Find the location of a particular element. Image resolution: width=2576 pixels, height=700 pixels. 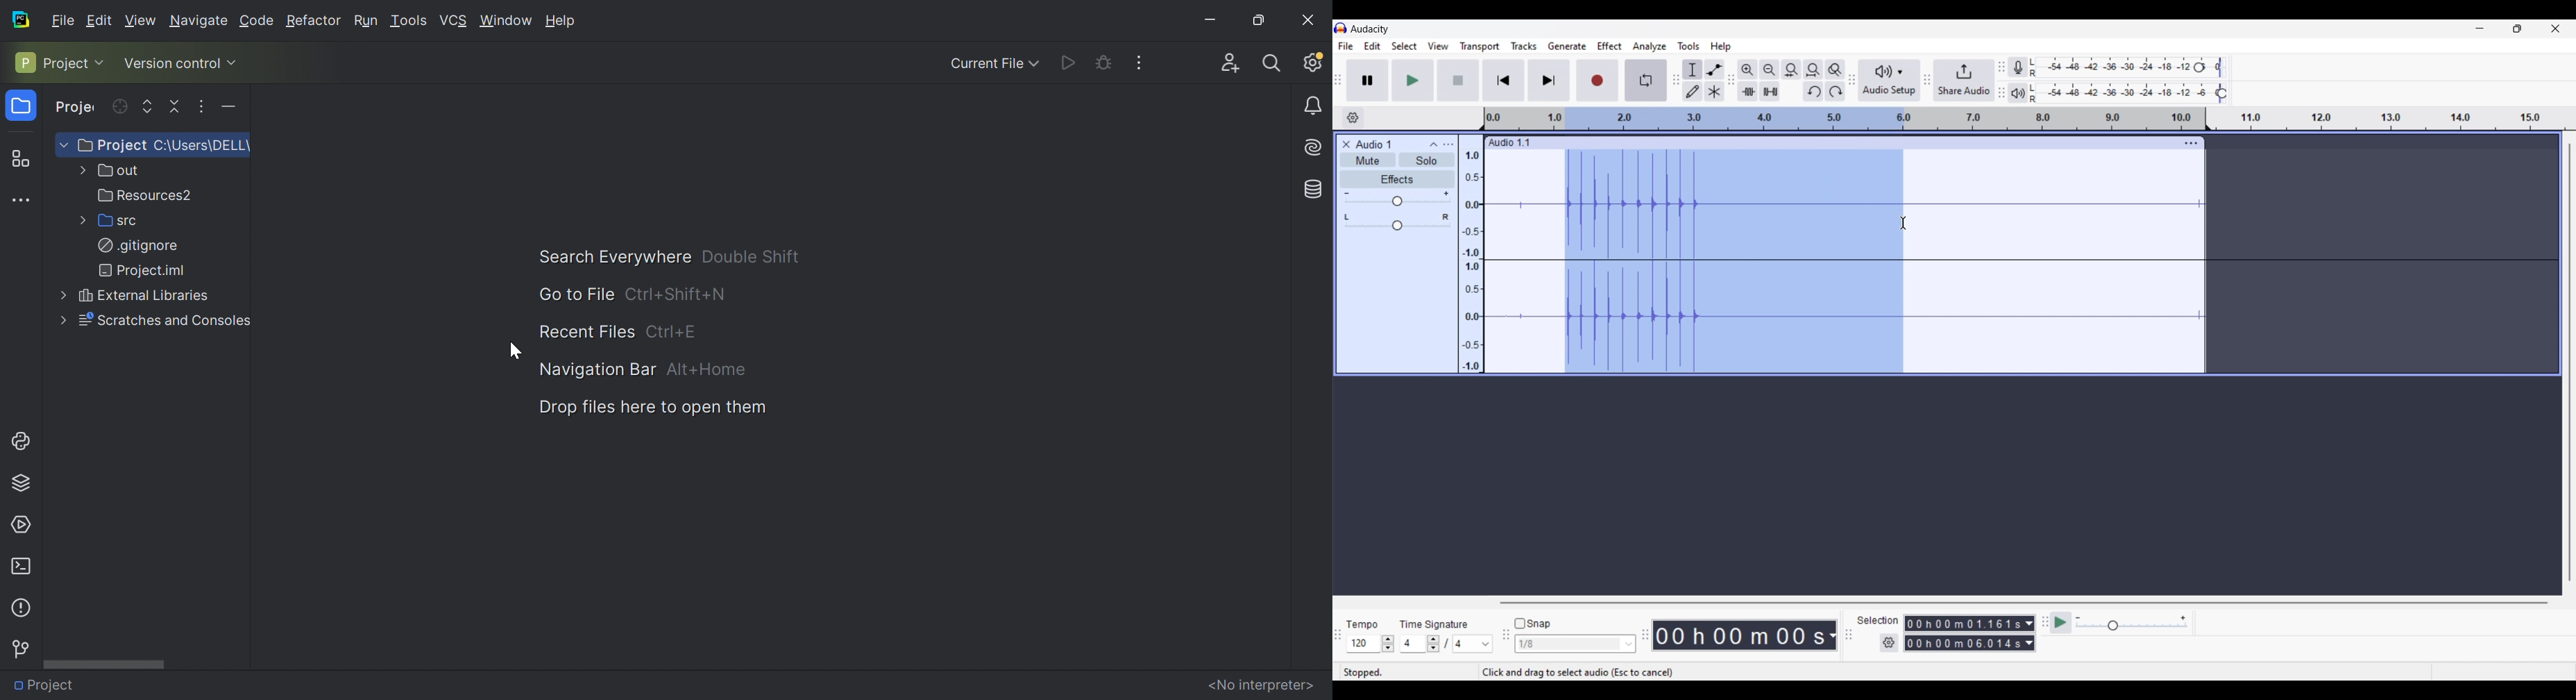

Audio setup is located at coordinates (1890, 80).